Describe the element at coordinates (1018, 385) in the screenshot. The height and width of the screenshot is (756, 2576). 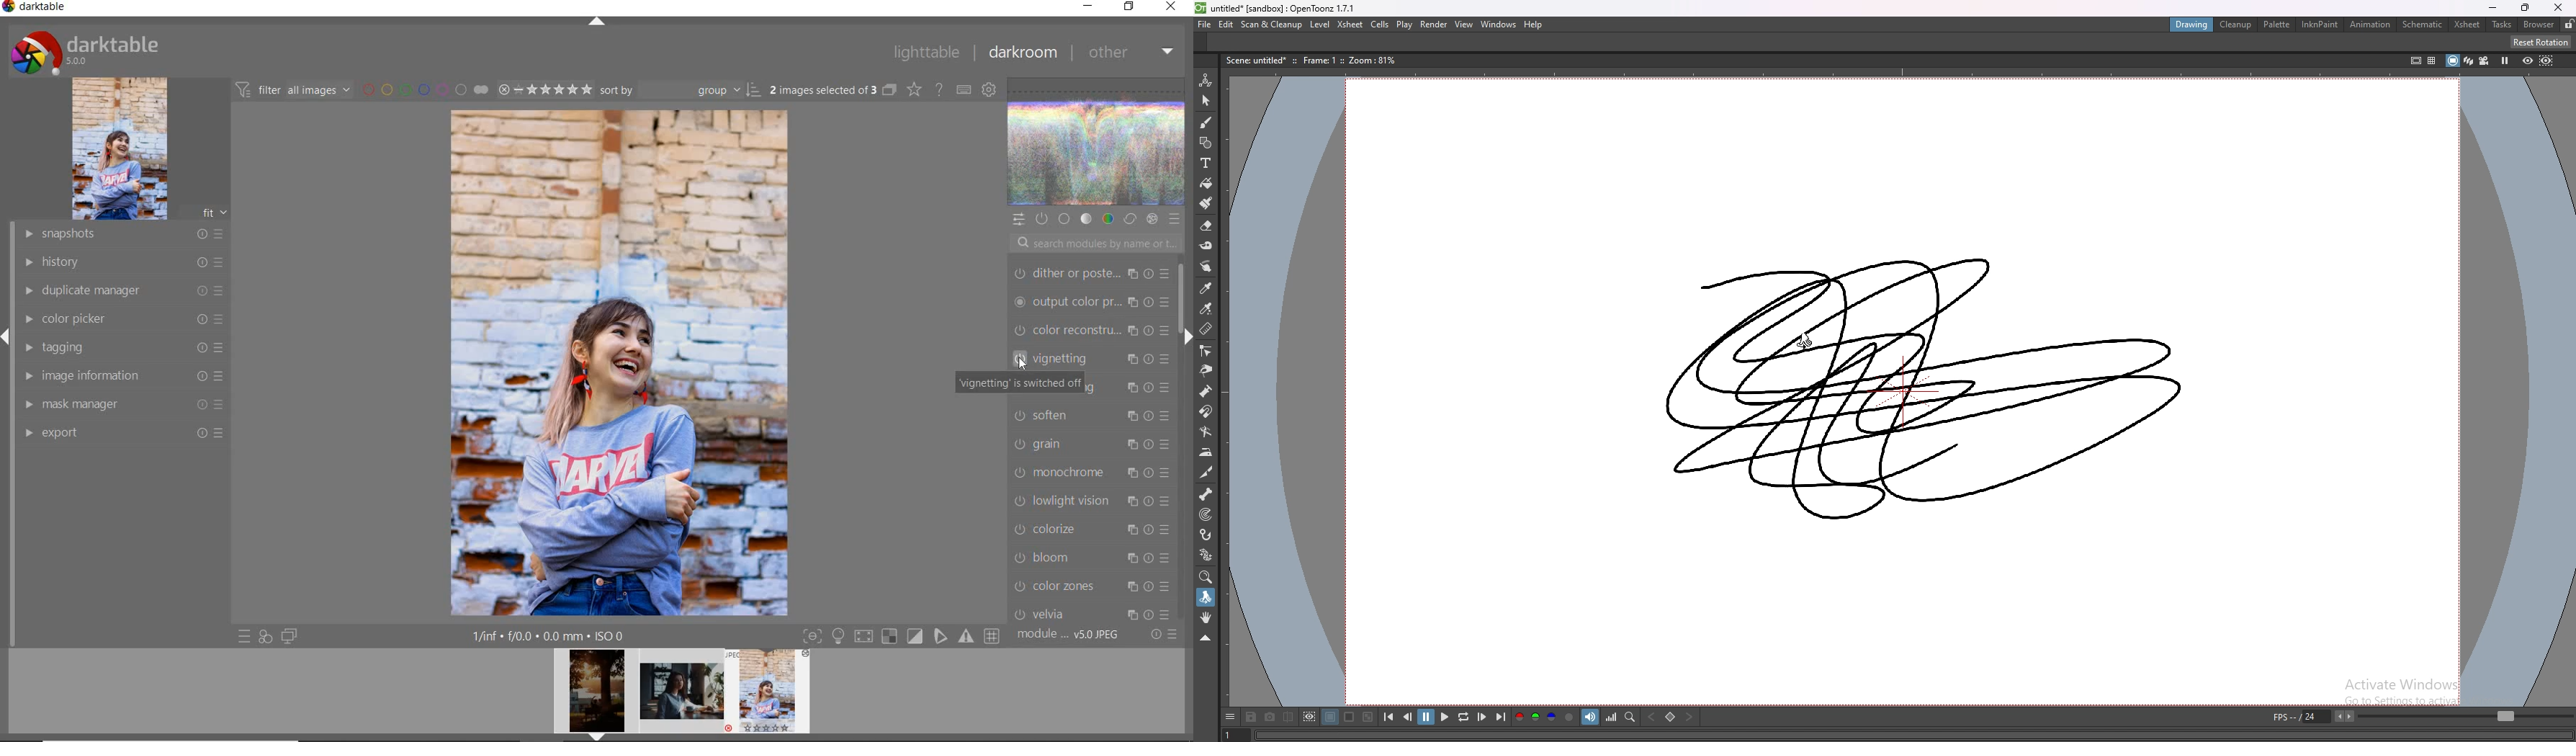
I see `vignetting is switched off` at that location.